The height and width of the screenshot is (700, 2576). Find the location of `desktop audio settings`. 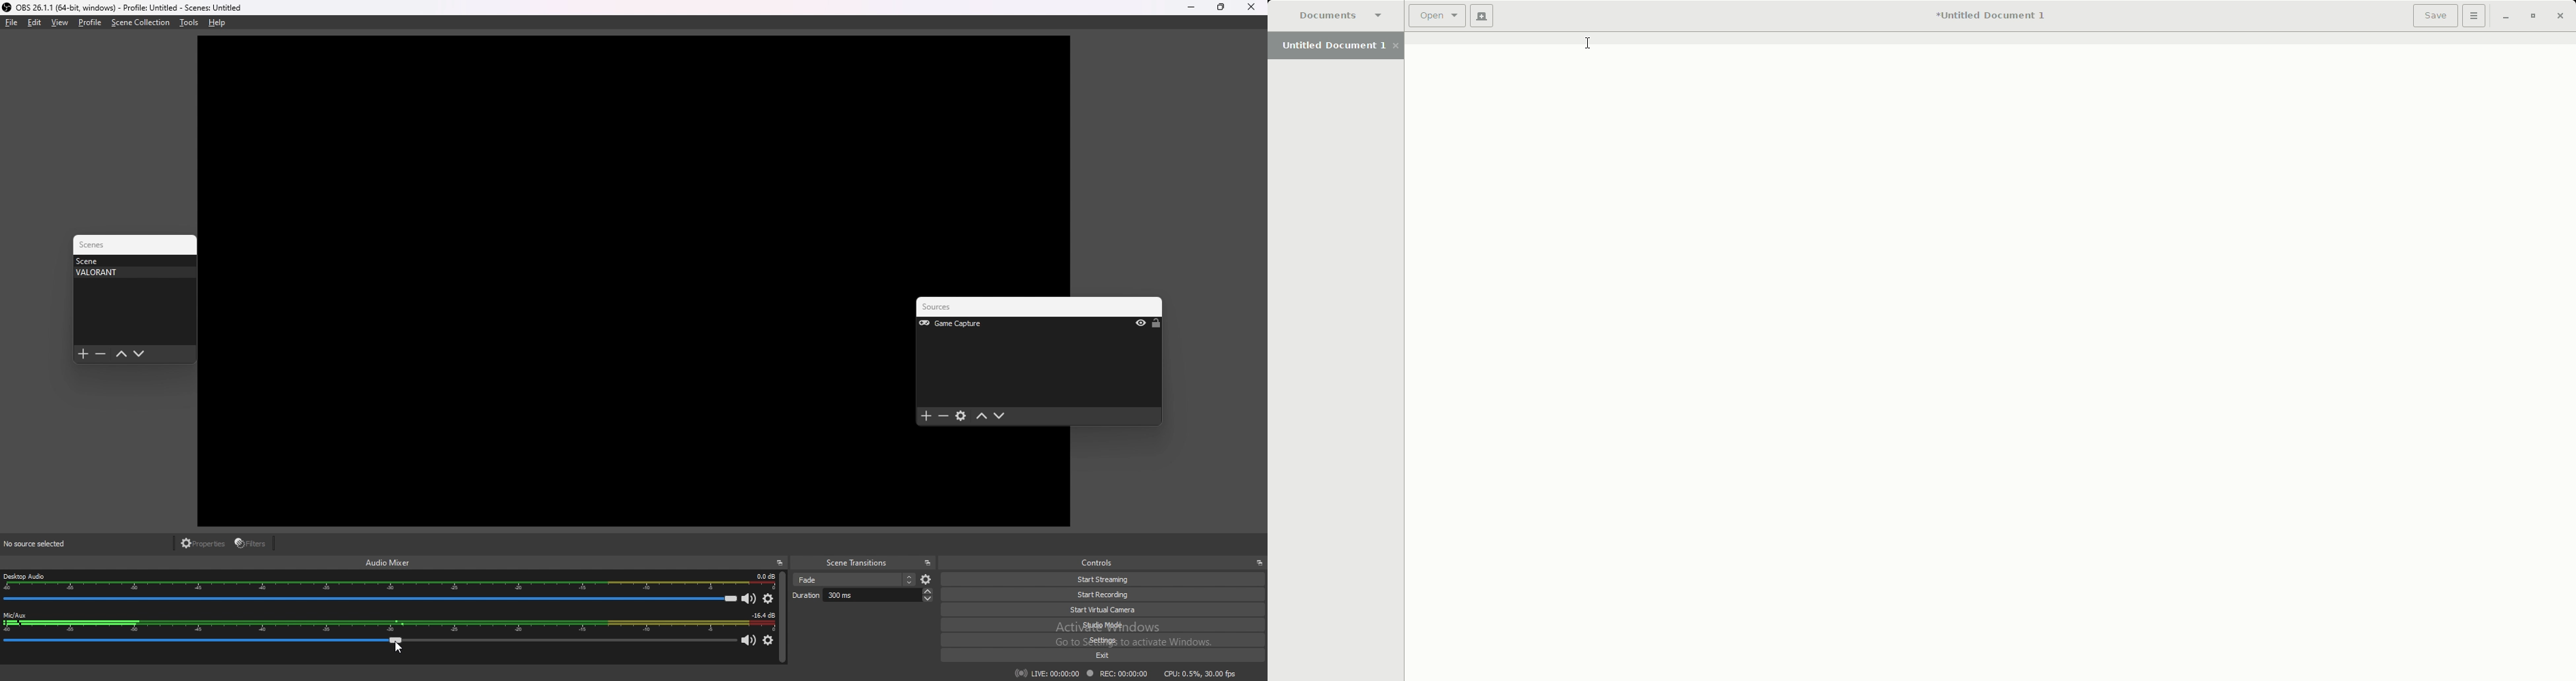

desktop audio settings is located at coordinates (769, 599).